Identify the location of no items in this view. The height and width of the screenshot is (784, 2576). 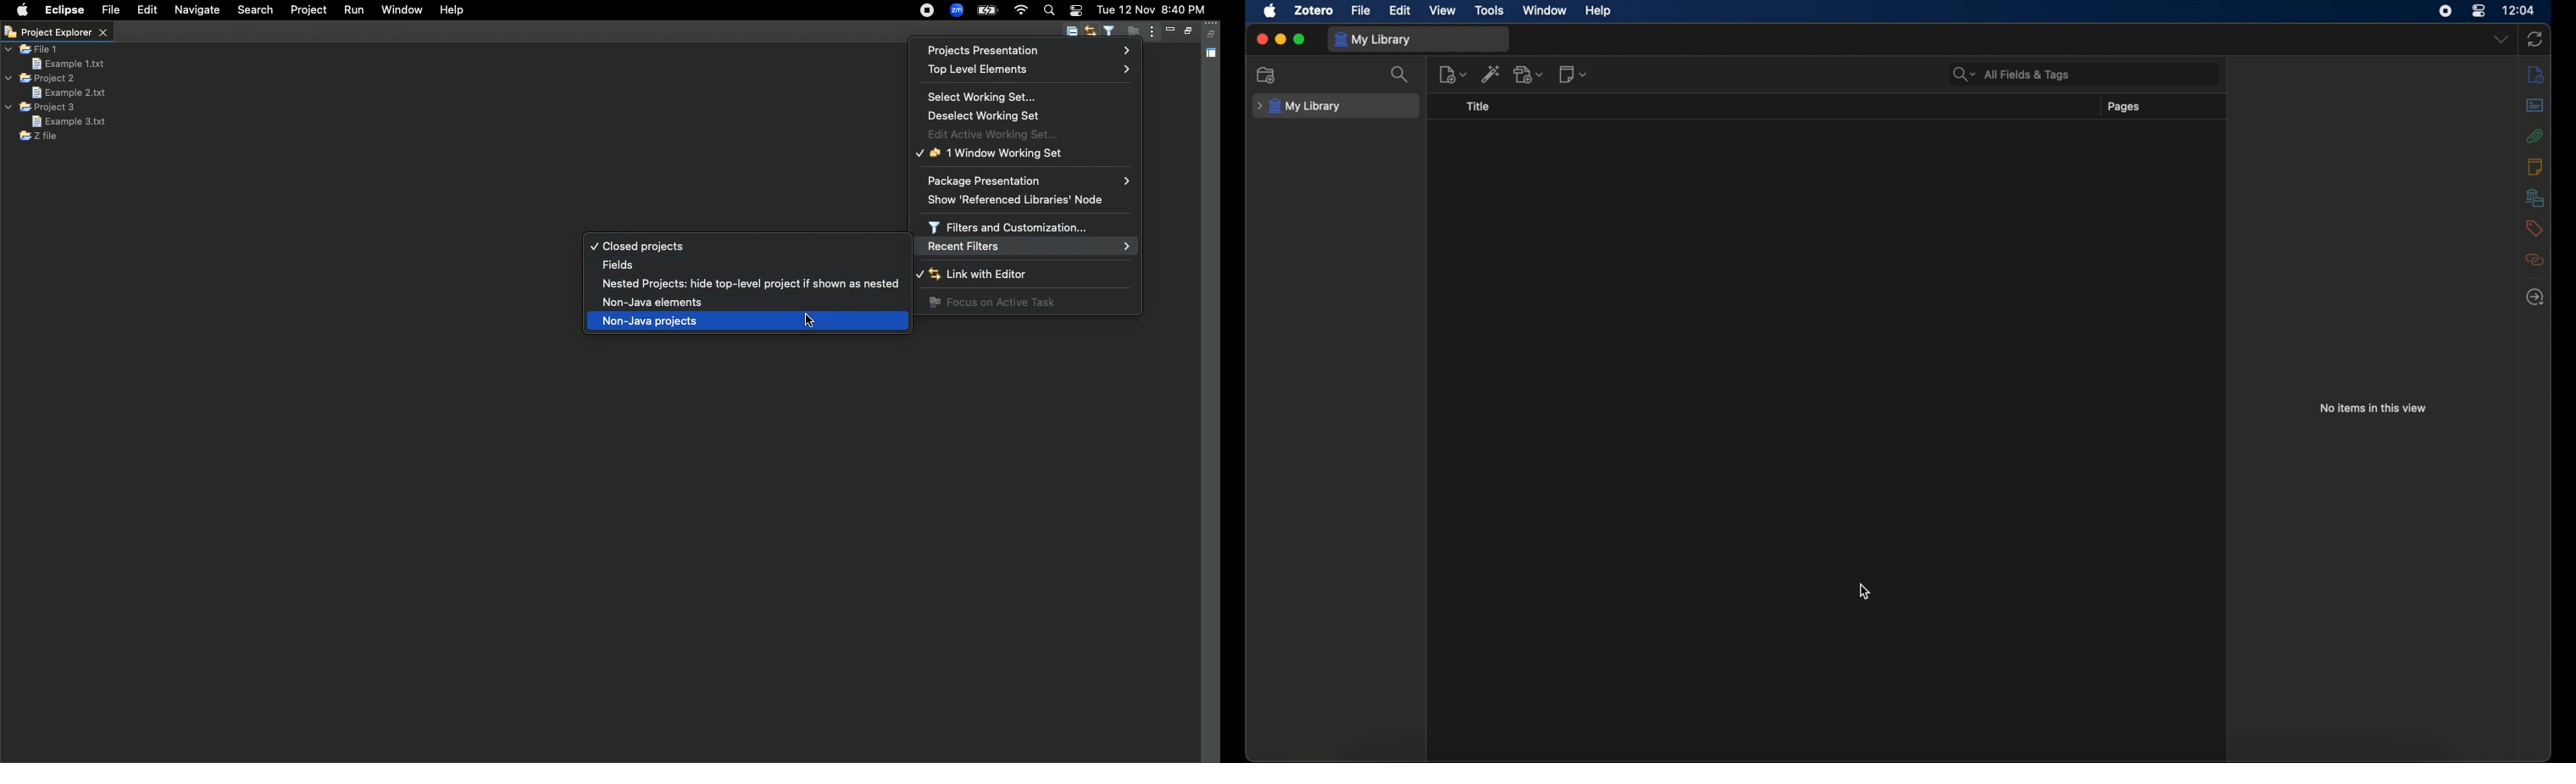
(2373, 408).